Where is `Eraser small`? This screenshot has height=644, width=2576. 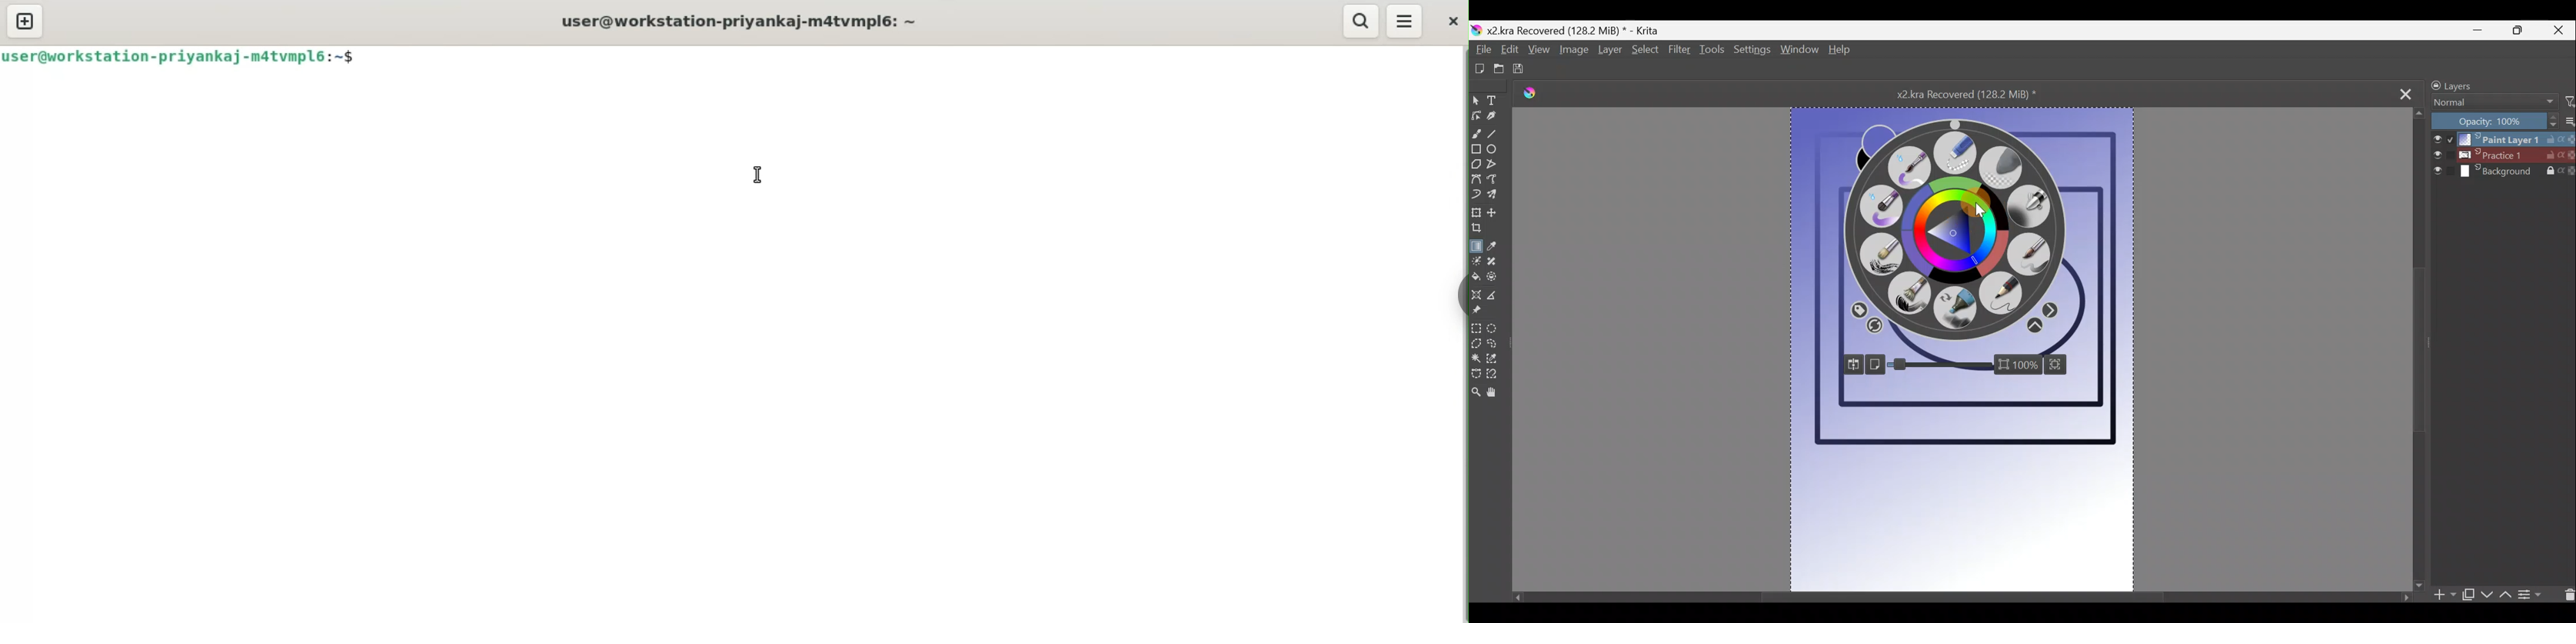
Eraser small is located at coordinates (1955, 153).